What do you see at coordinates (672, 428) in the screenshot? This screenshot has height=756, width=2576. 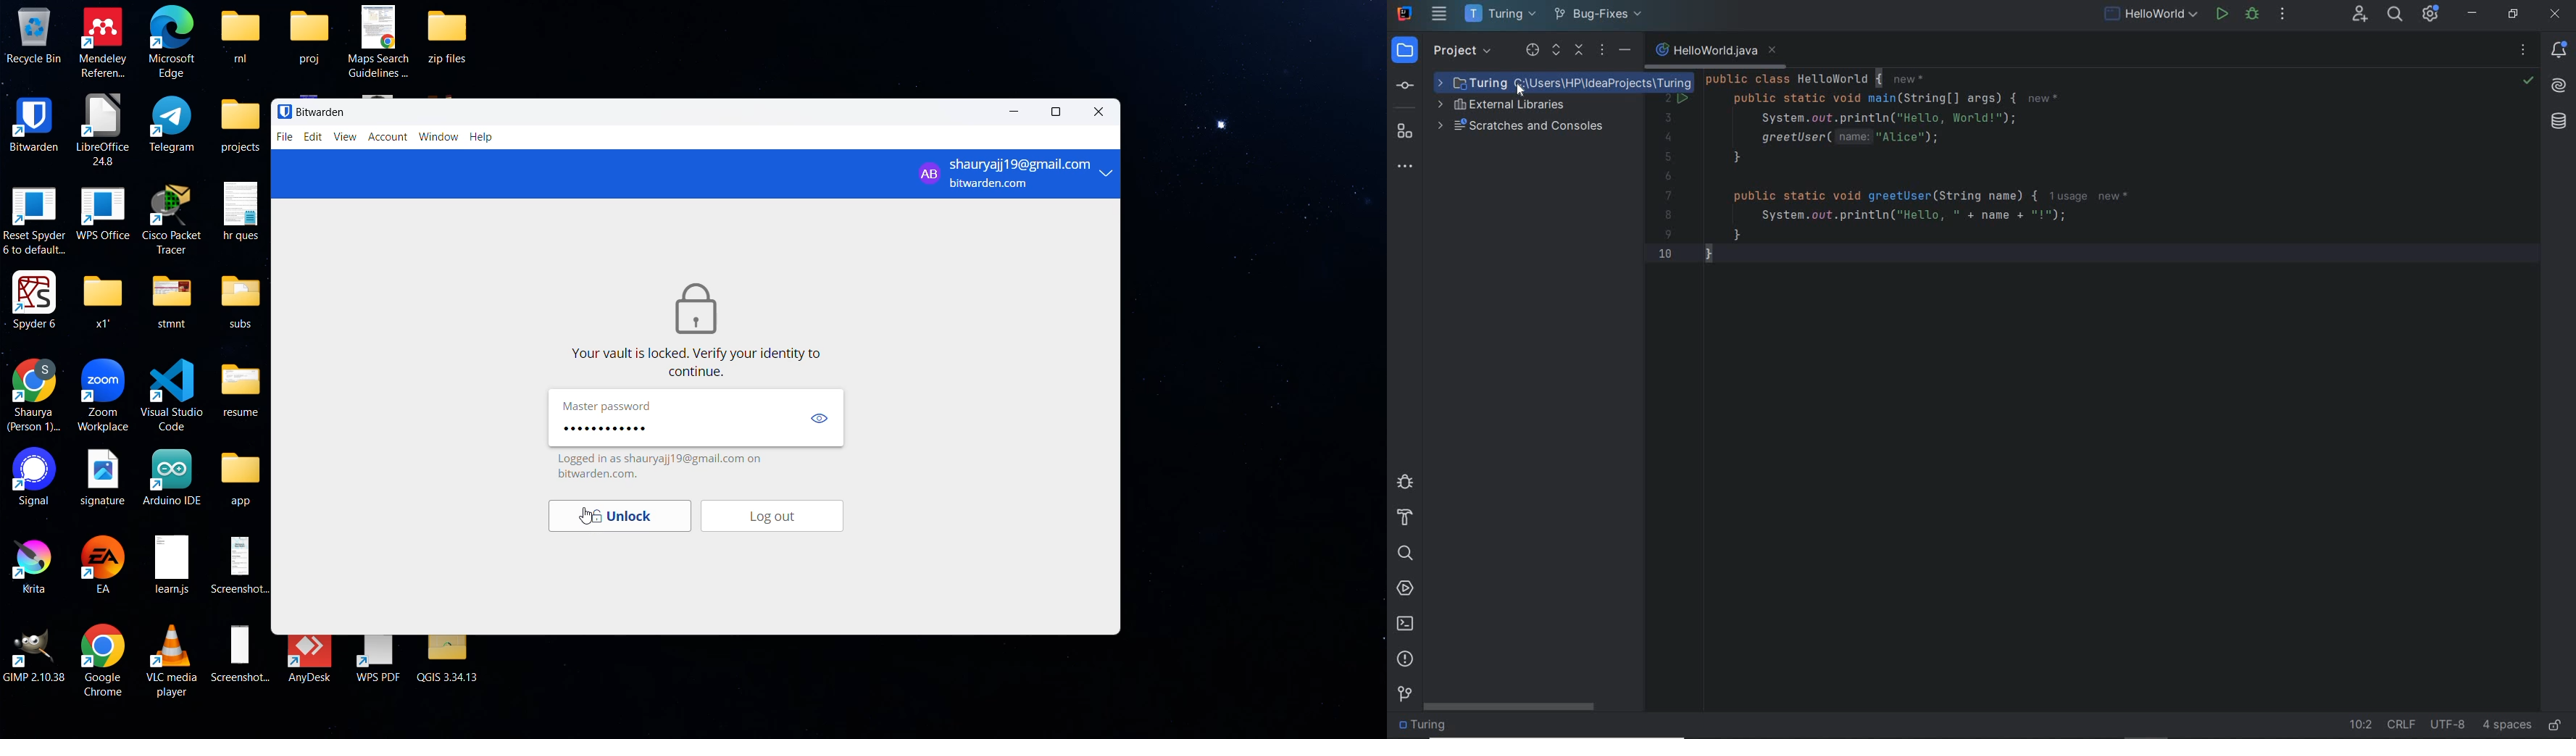 I see `password typing box` at bounding box center [672, 428].